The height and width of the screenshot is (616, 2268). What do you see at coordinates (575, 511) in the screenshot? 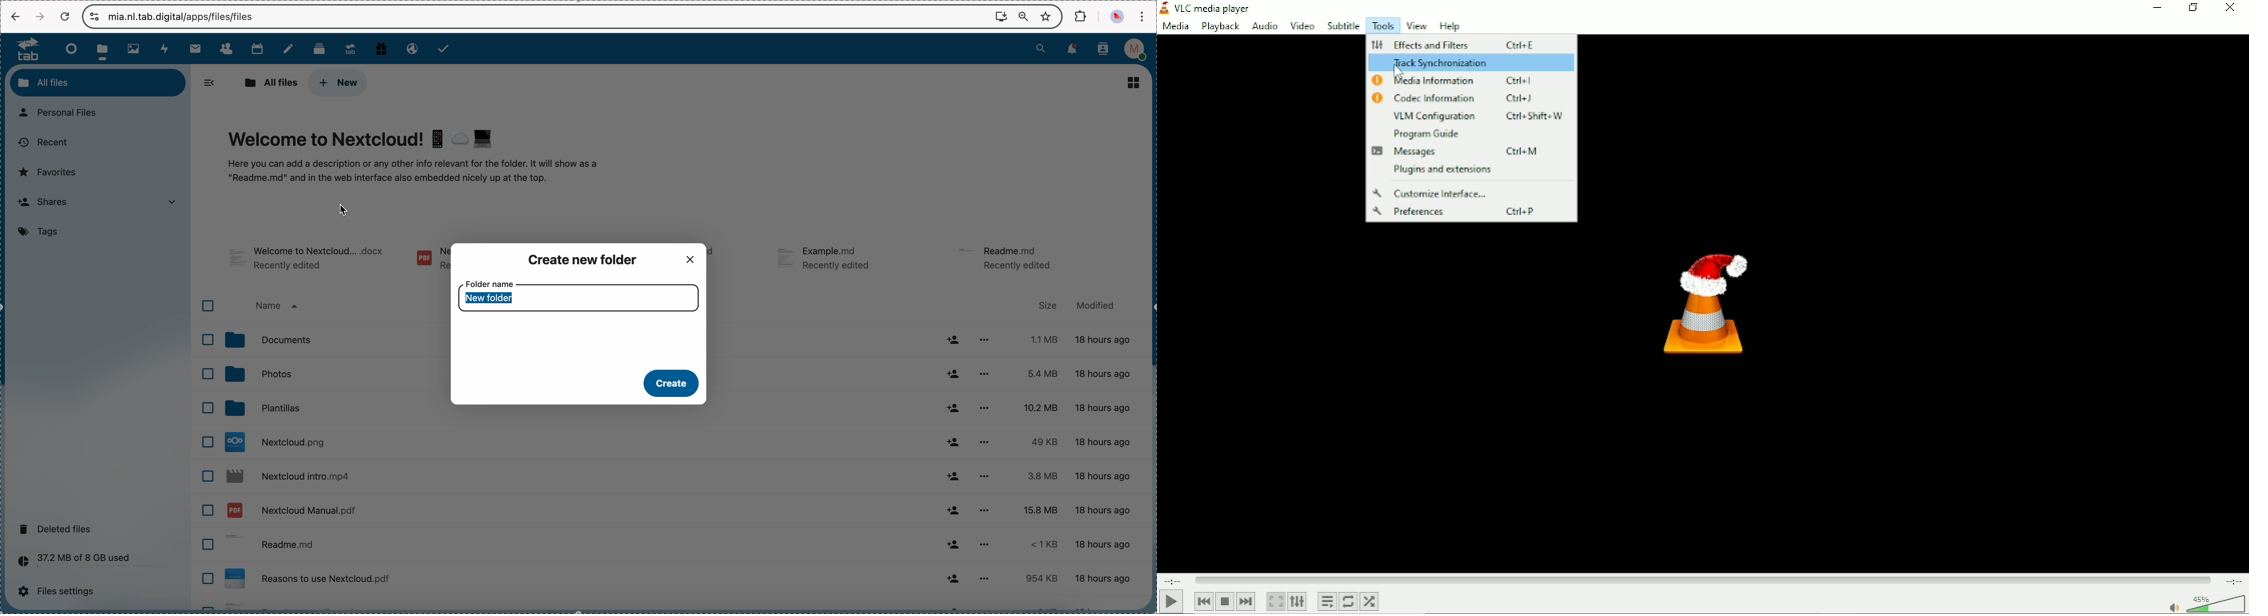
I see `file` at bounding box center [575, 511].